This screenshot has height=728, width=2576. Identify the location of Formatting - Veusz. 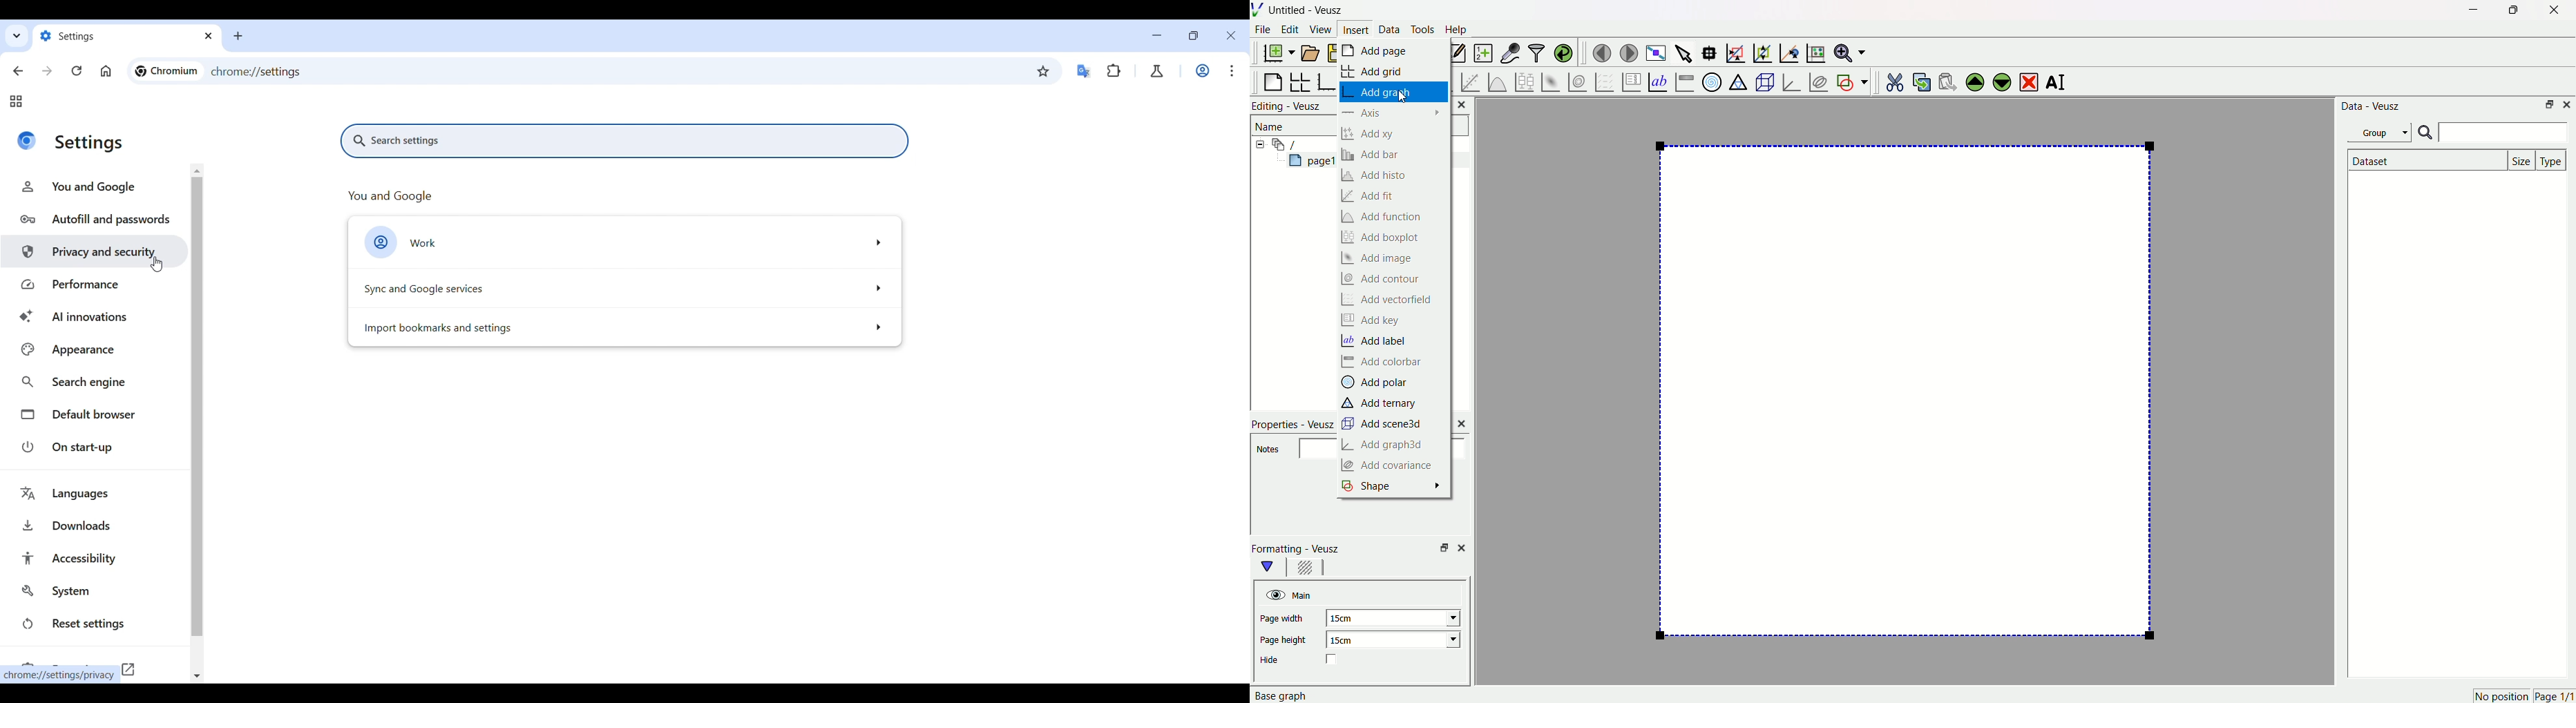
(1303, 548).